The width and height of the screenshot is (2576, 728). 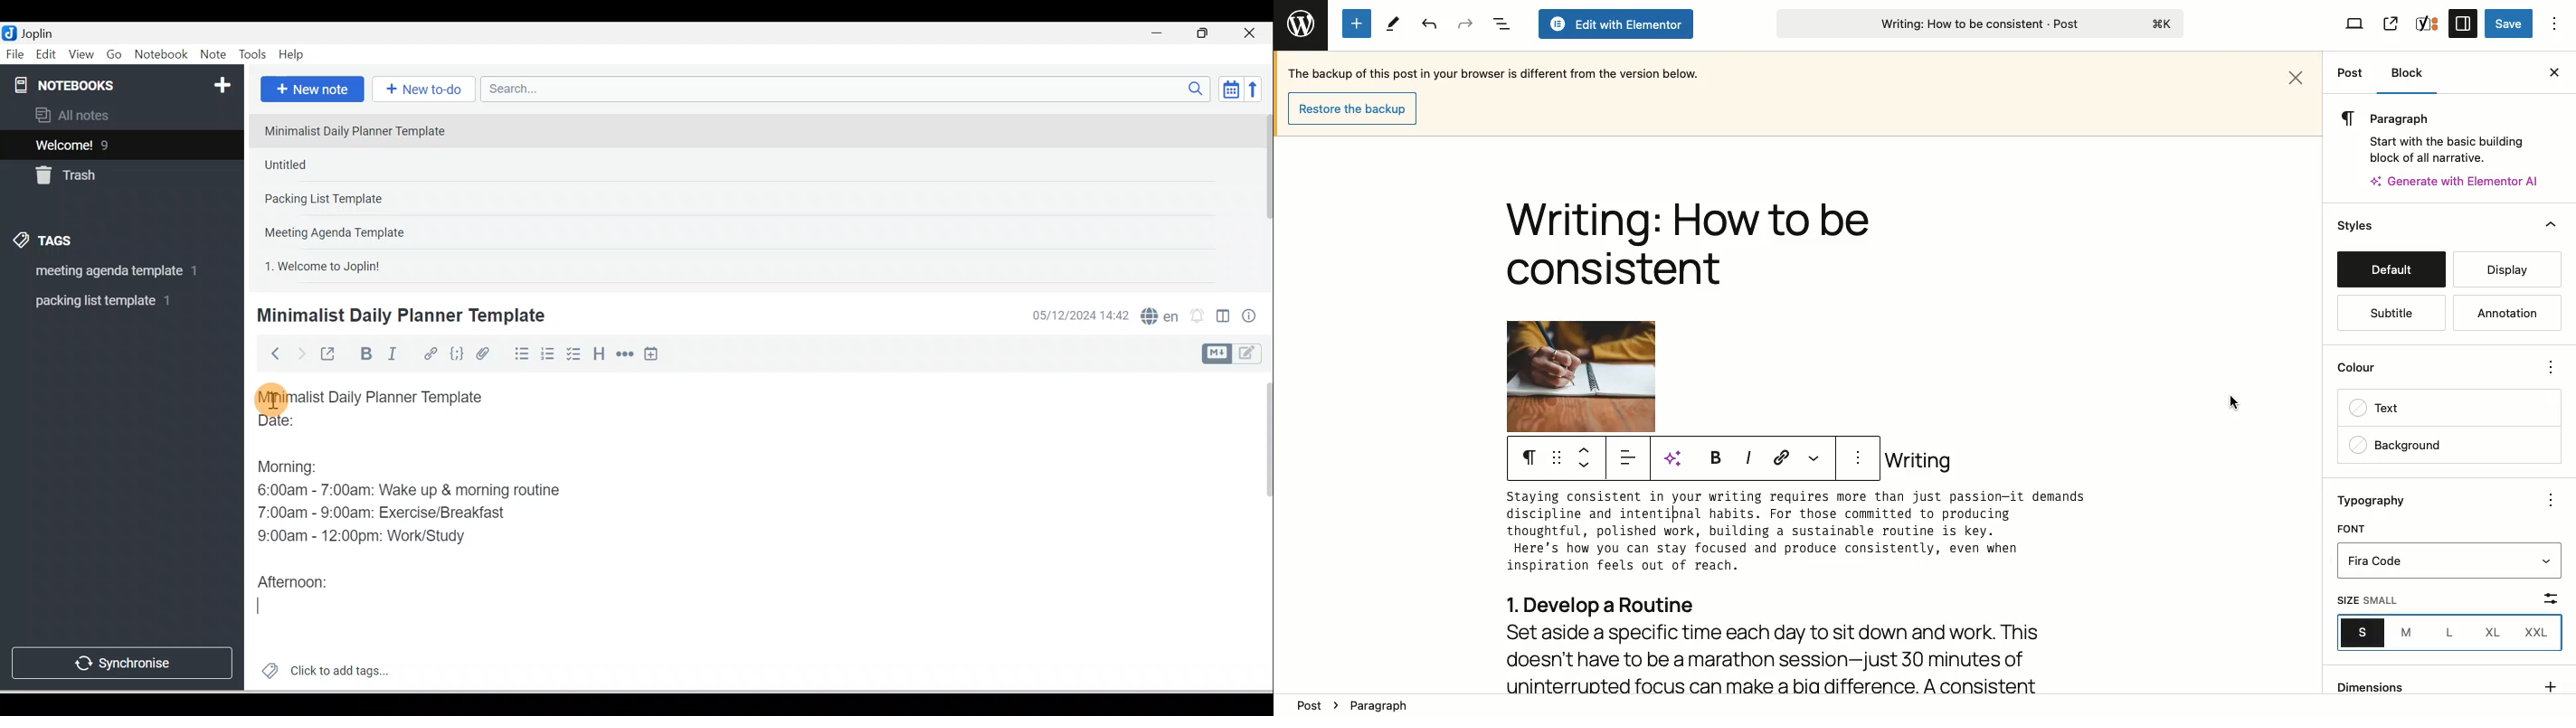 What do you see at coordinates (1253, 33) in the screenshot?
I see `Close` at bounding box center [1253, 33].